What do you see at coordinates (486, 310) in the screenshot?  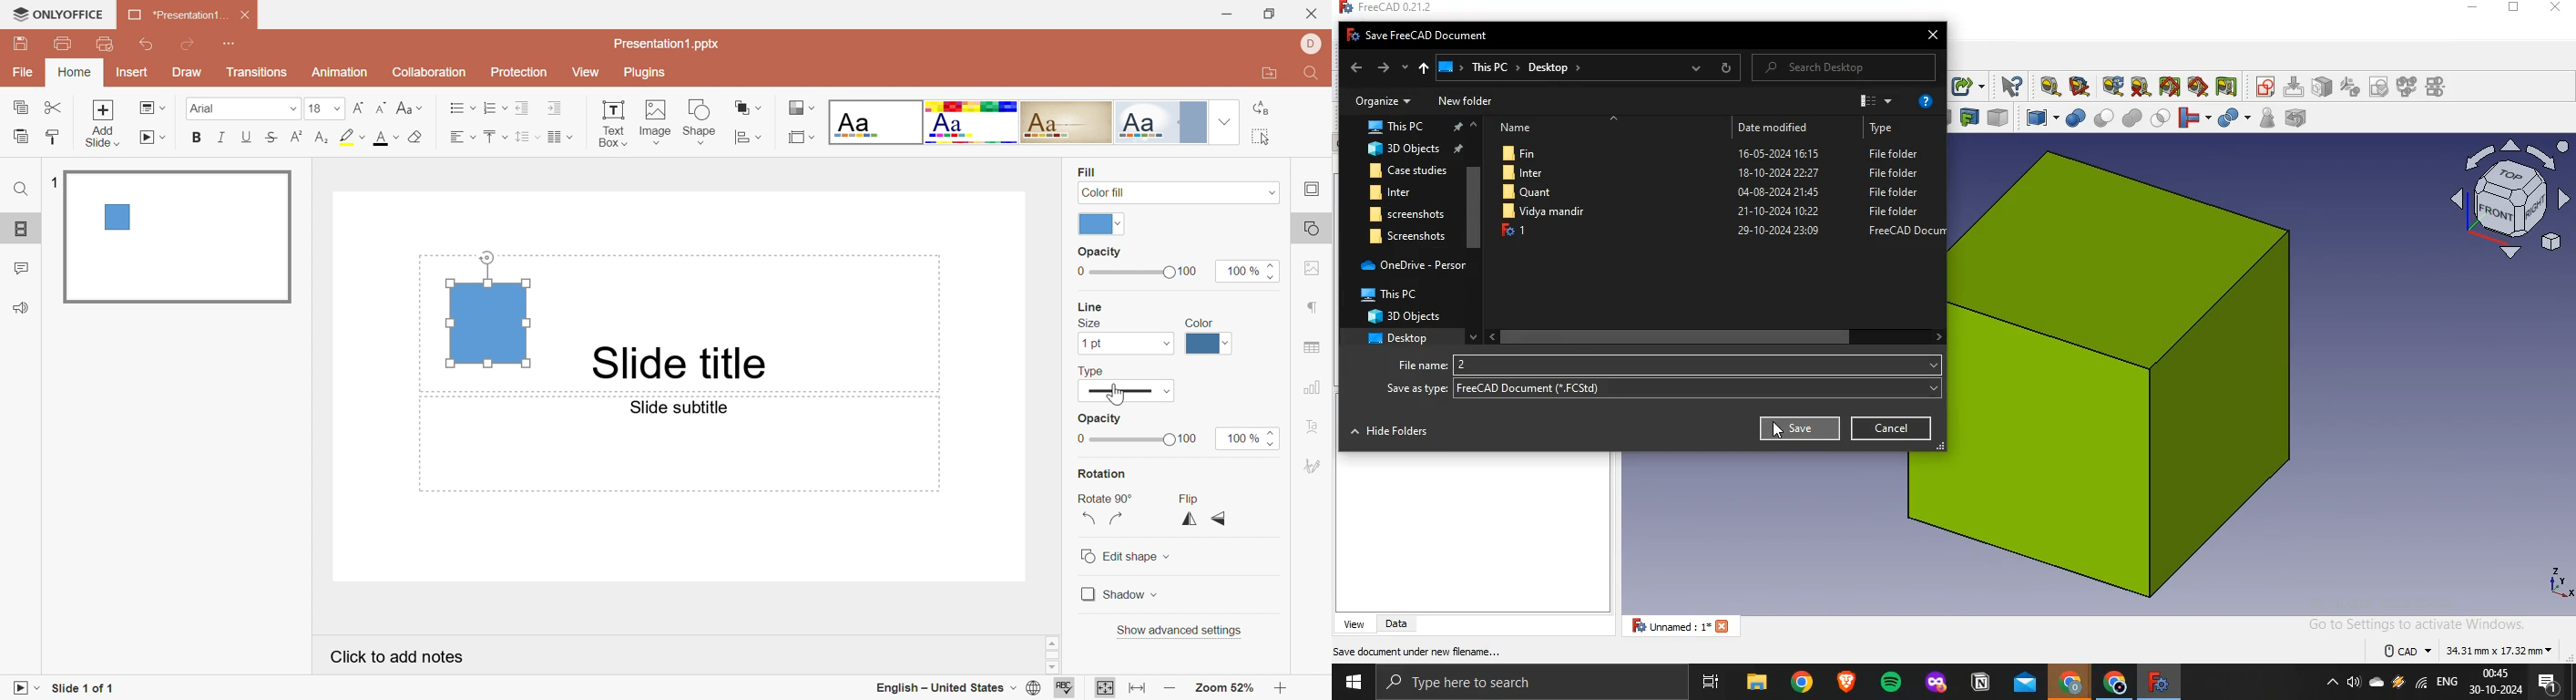 I see `Text box` at bounding box center [486, 310].